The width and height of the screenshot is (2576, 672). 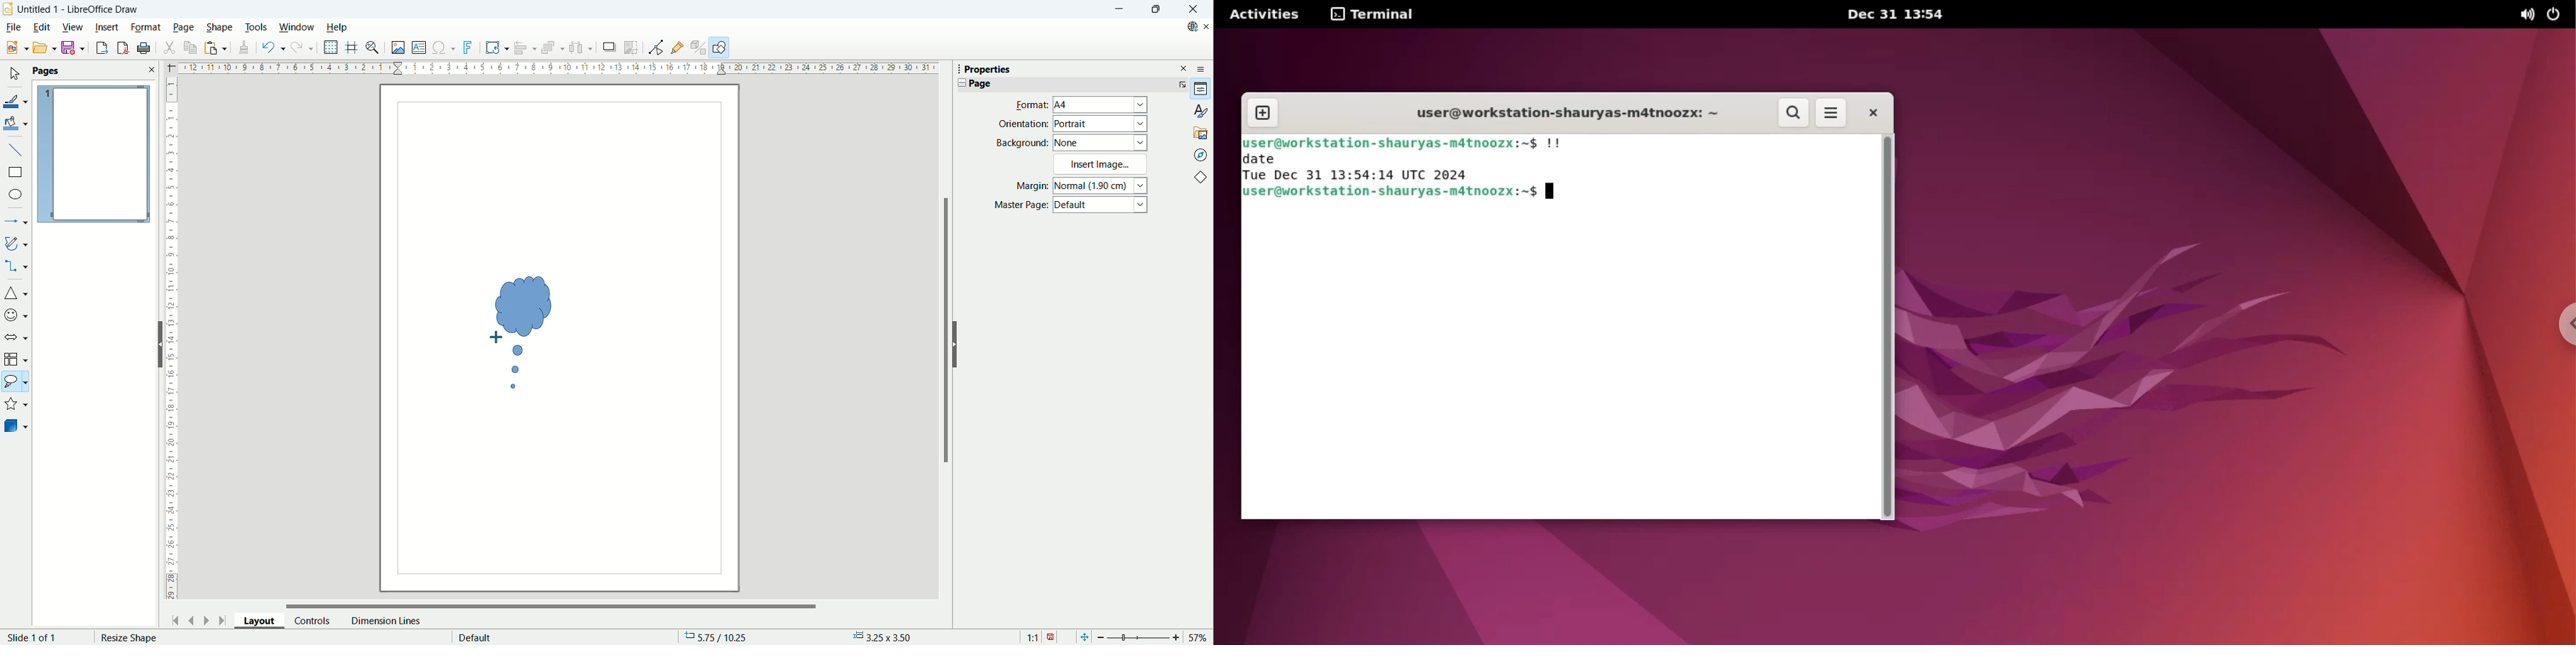 I want to click on point edit mode, so click(x=655, y=47).